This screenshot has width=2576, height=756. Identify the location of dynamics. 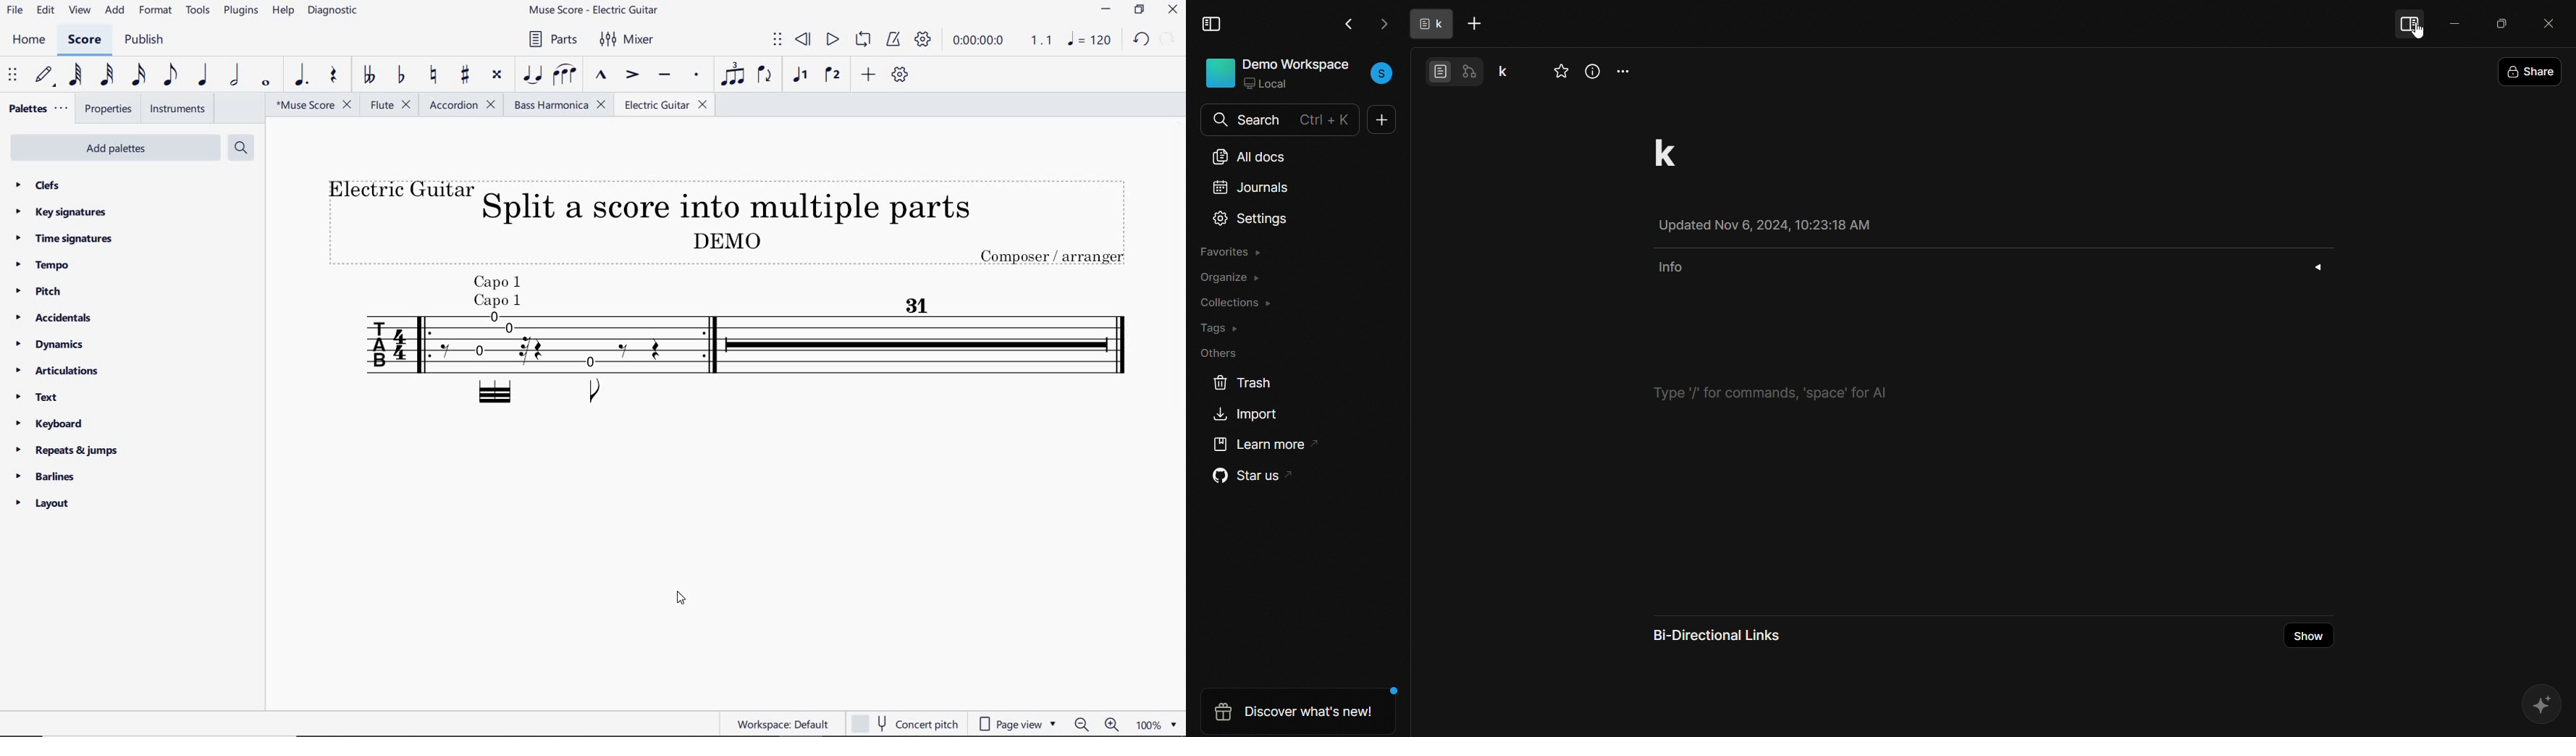
(48, 344).